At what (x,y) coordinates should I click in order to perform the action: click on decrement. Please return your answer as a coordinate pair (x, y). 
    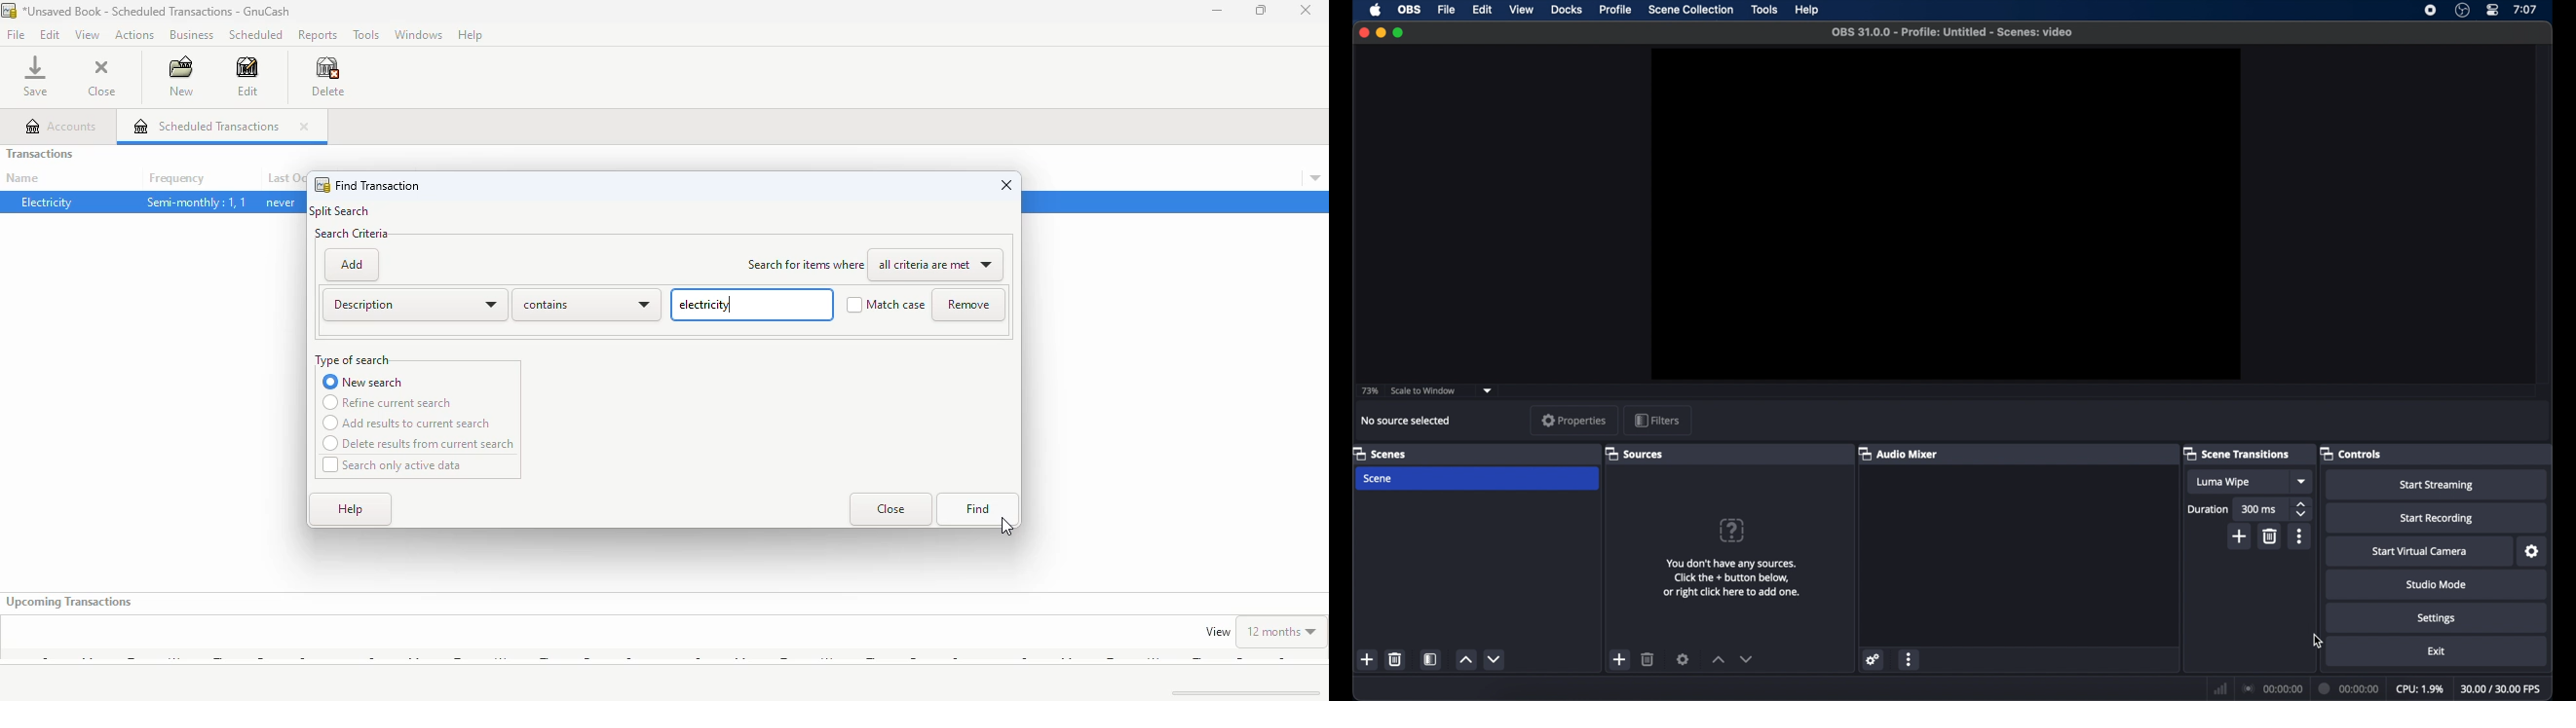
    Looking at the image, I should click on (1494, 659).